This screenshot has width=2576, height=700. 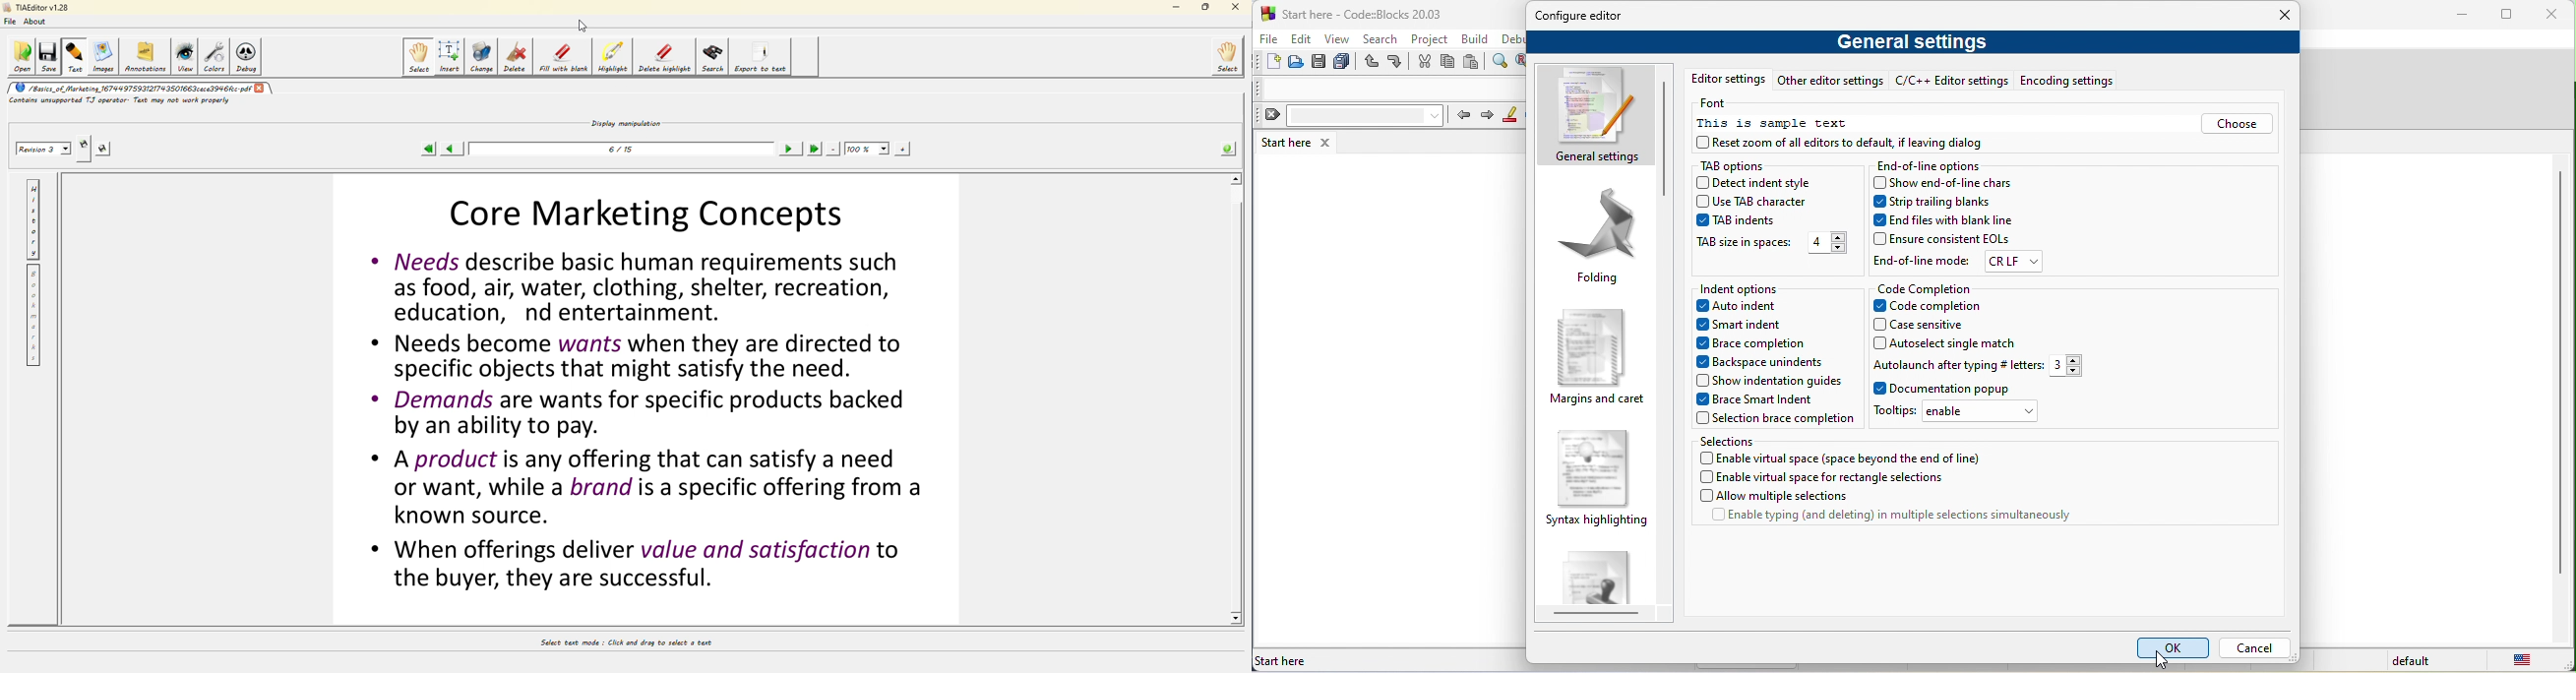 What do you see at coordinates (2065, 80) in the screenshot?
I see `encoding setting` at bounding box center [2065, 80].